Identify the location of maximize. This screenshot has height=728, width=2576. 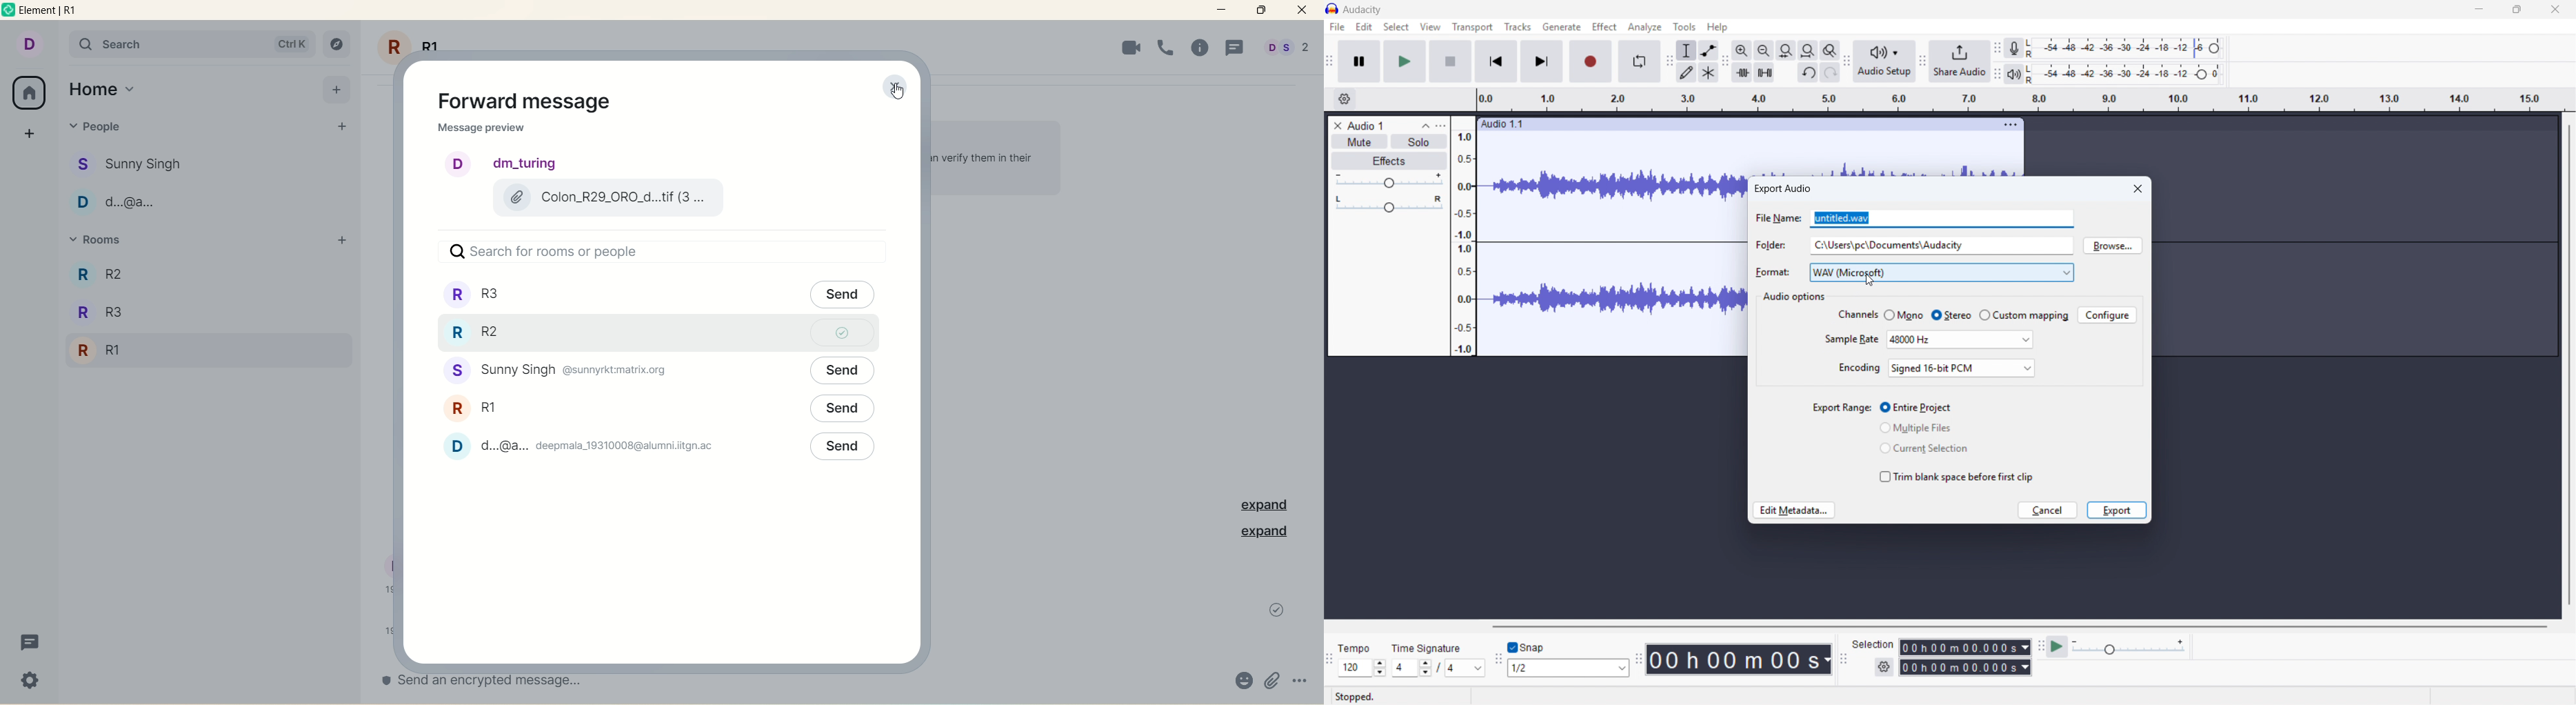
(1261, 10).